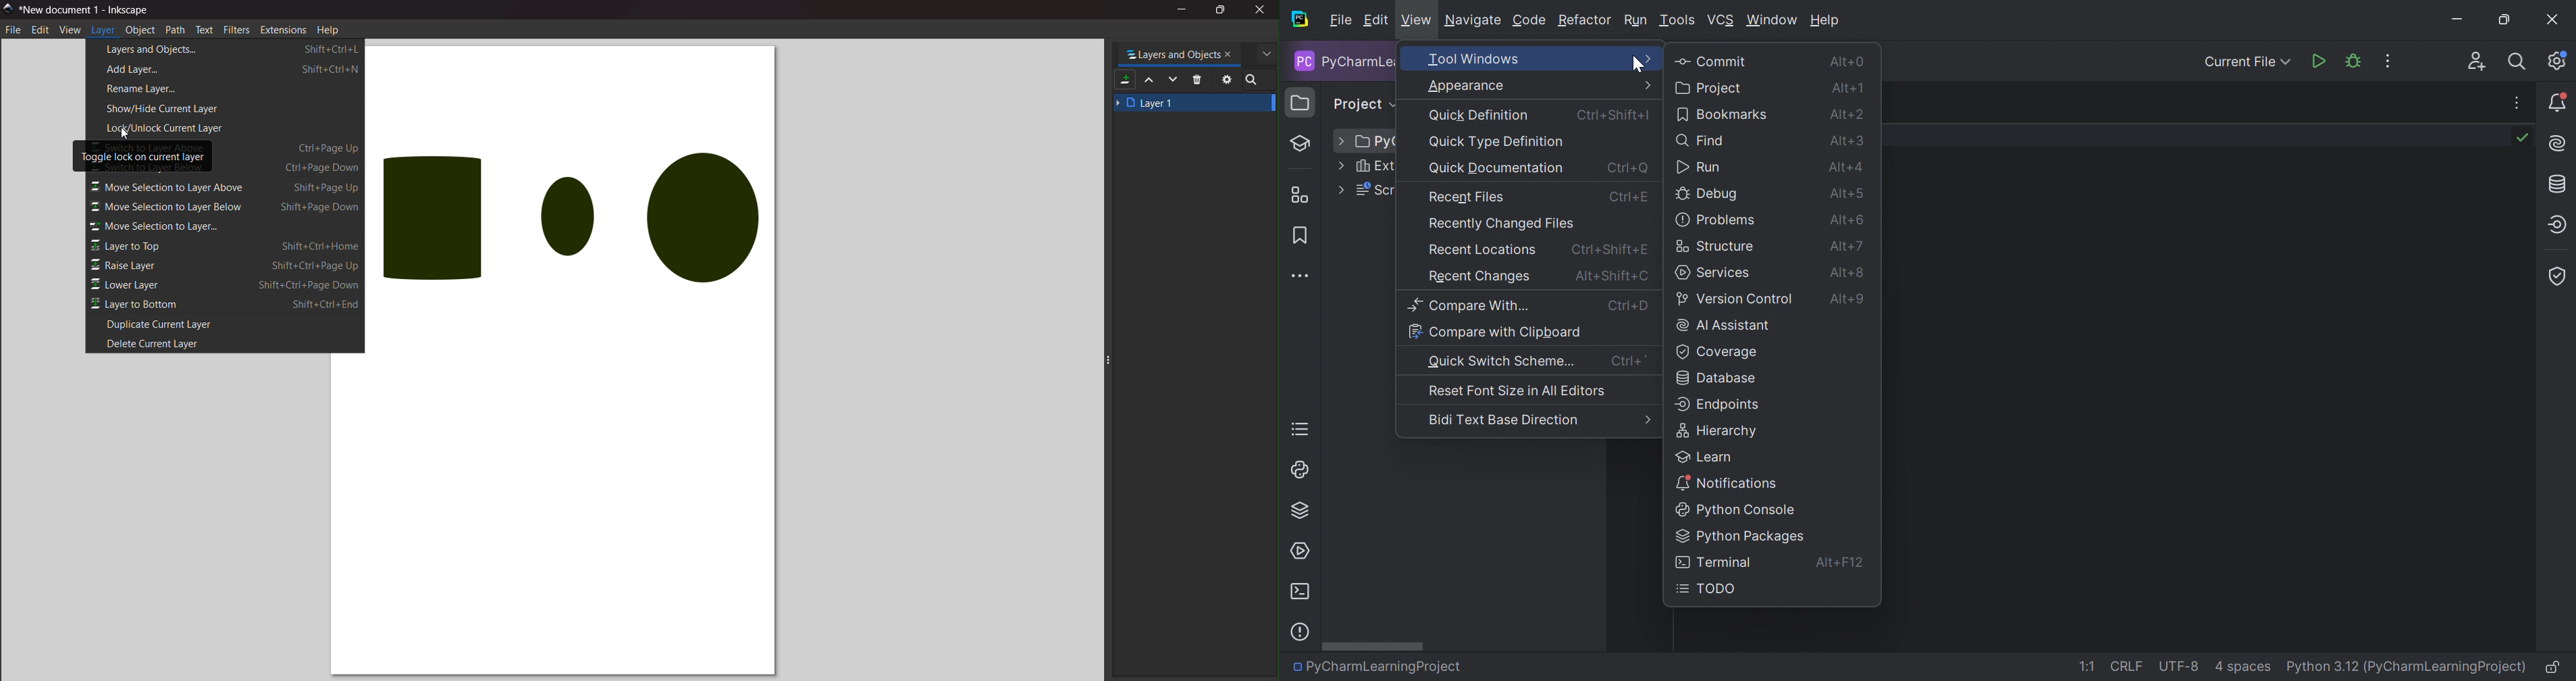 The height and width of the screenshot is (700, 2576). I want to click on Appearance, so click(1540, 84).